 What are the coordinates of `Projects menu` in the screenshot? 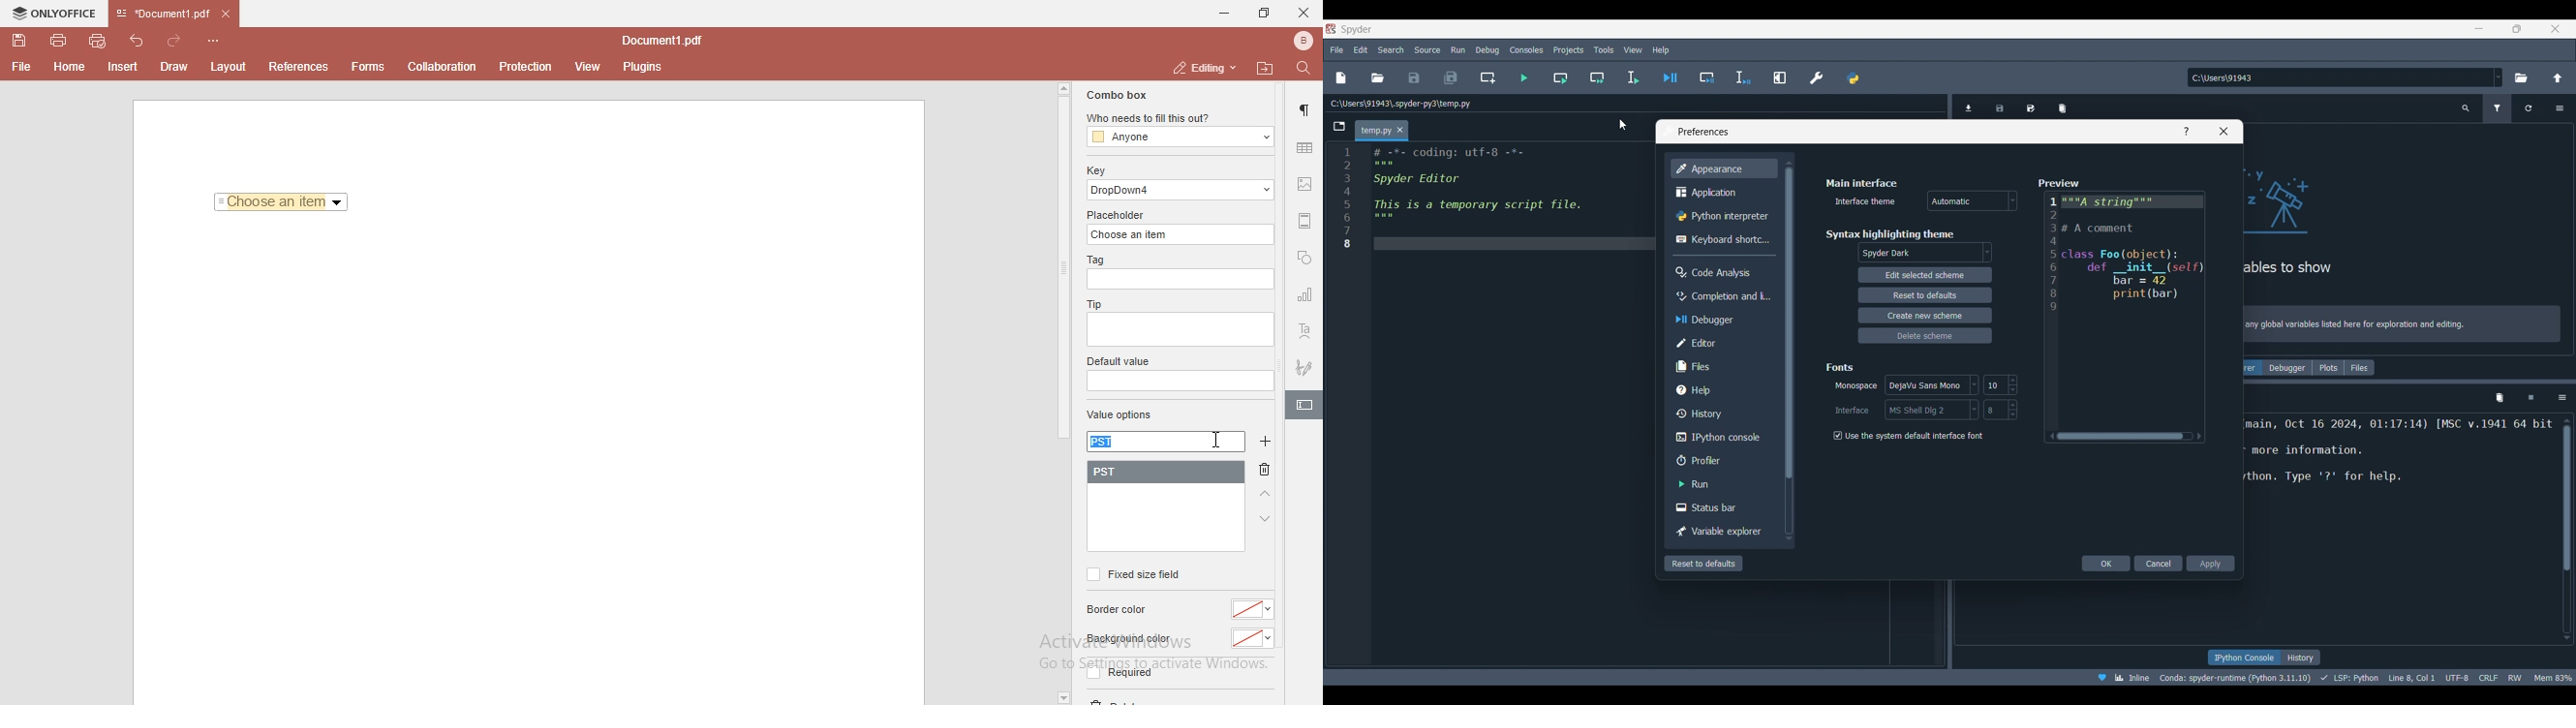 It's located at (1568, 50).